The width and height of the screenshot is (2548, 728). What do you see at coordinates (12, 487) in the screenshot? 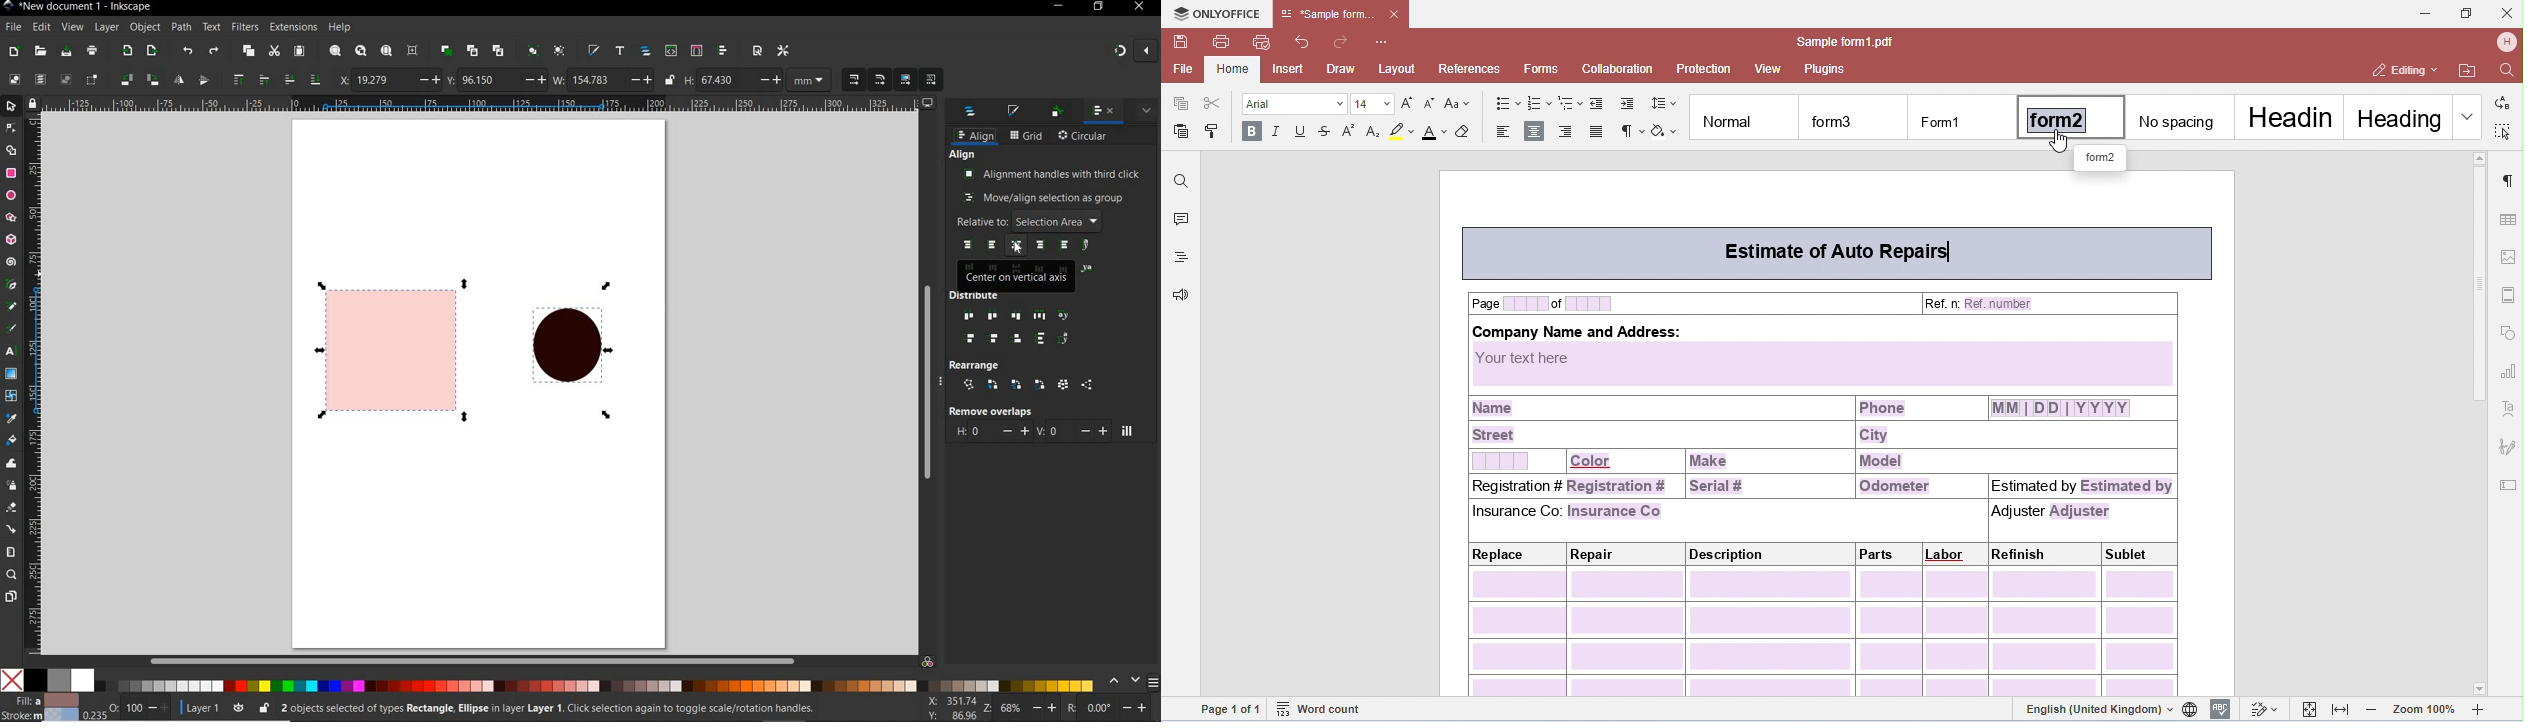
I see `spray tool` at bounding box center [12, 487].